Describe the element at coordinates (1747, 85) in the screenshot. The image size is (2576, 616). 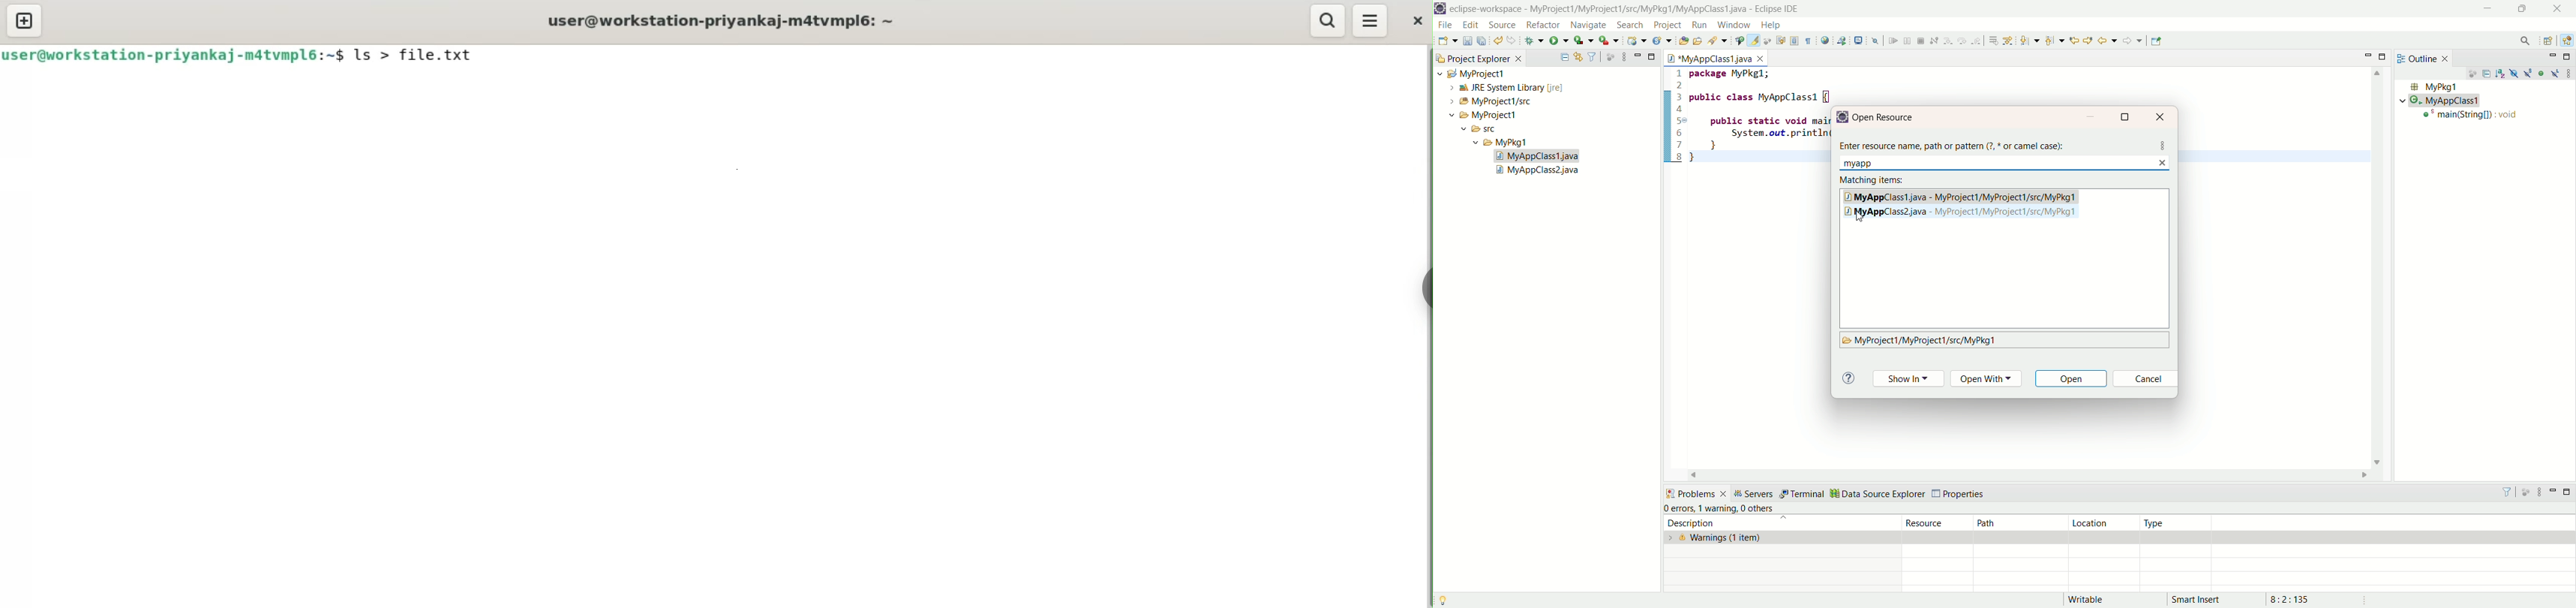
I see `1 package MyPkg1; 2  3 public class MyAppClass1 {` at that location.